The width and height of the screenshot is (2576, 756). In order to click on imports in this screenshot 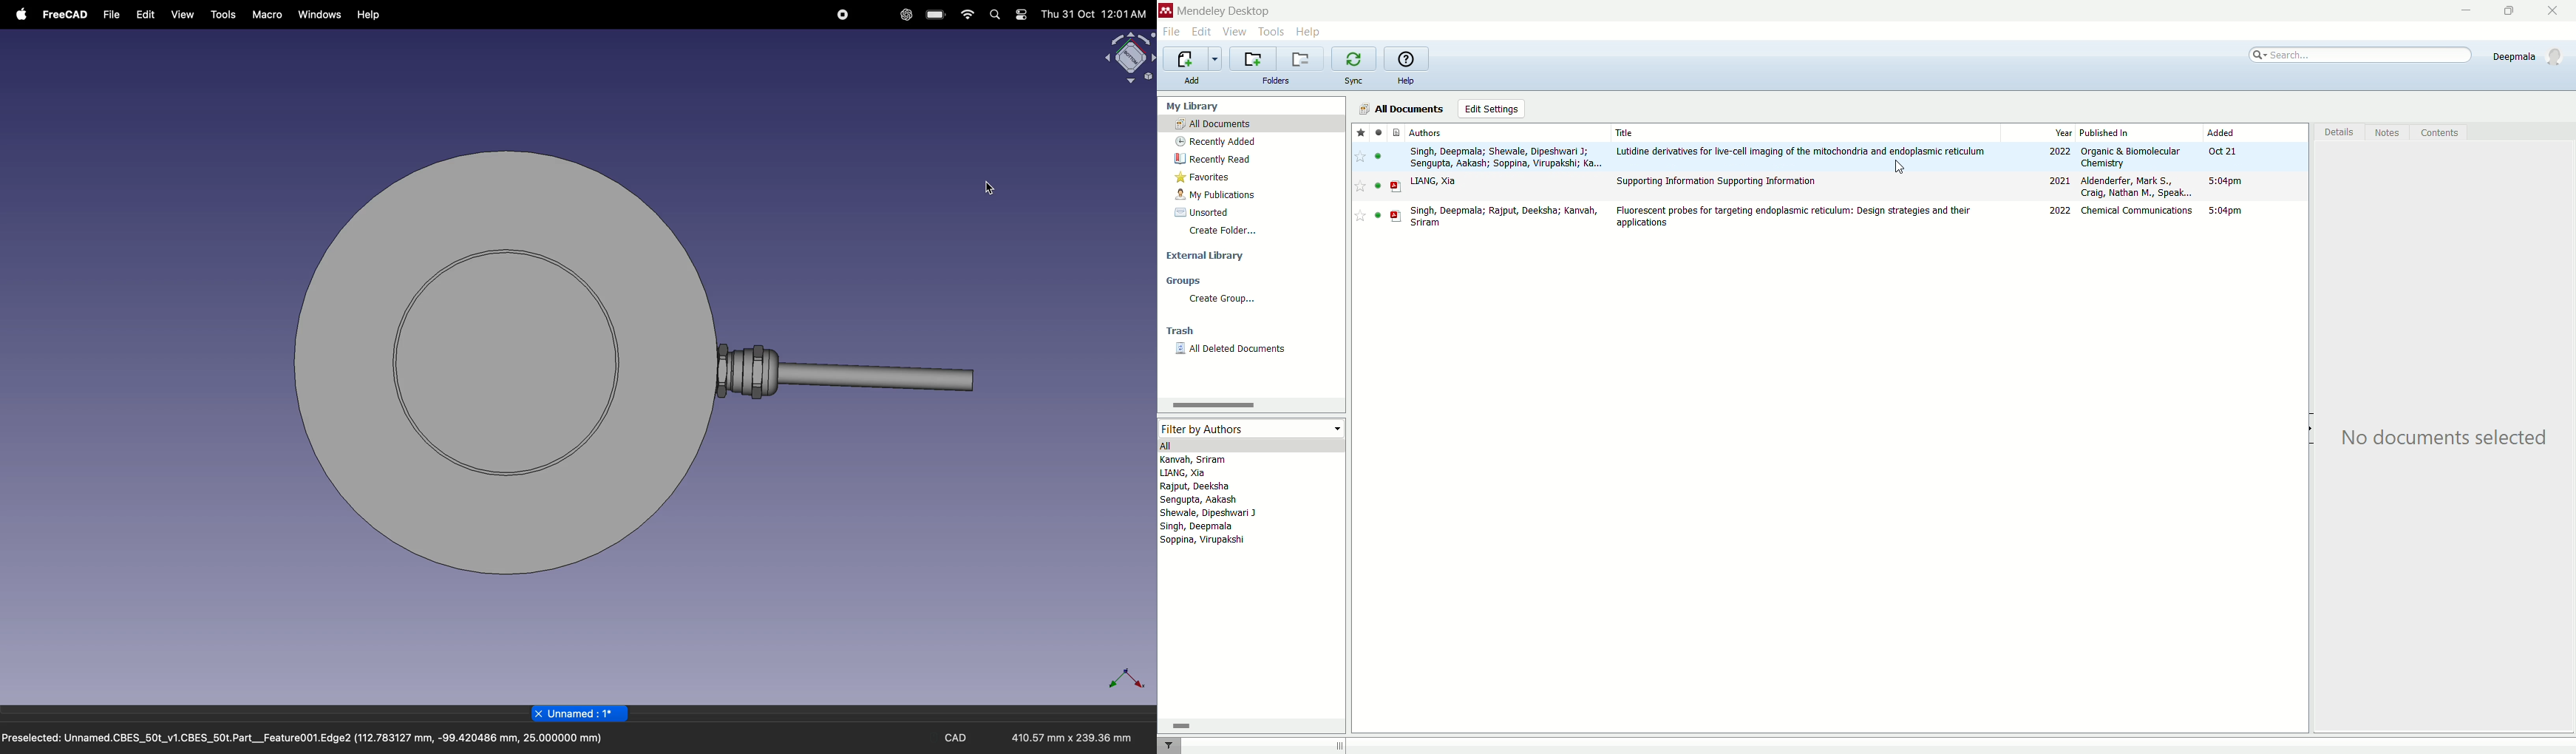, I will do `click(1192, 59)`.